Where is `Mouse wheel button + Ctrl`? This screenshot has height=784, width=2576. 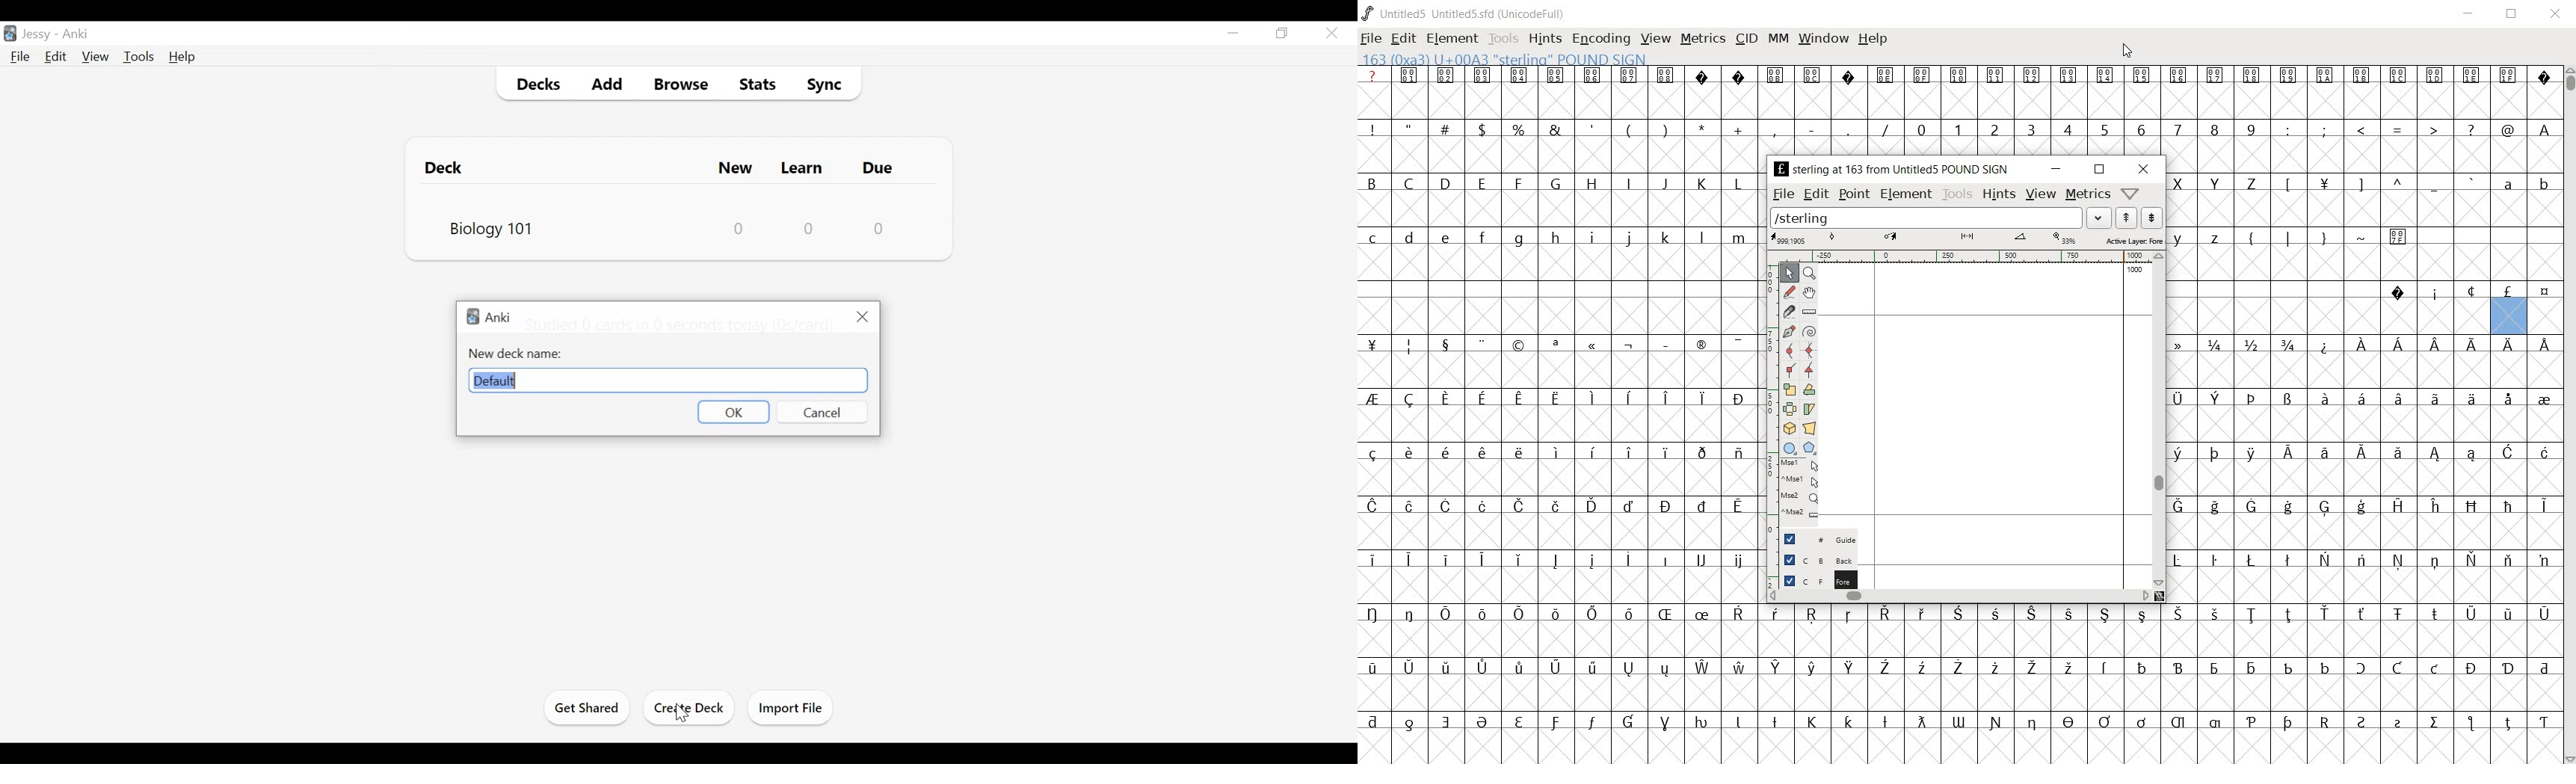
Mouse wheel button + Ctrl is located at coordinates (1802, 512).